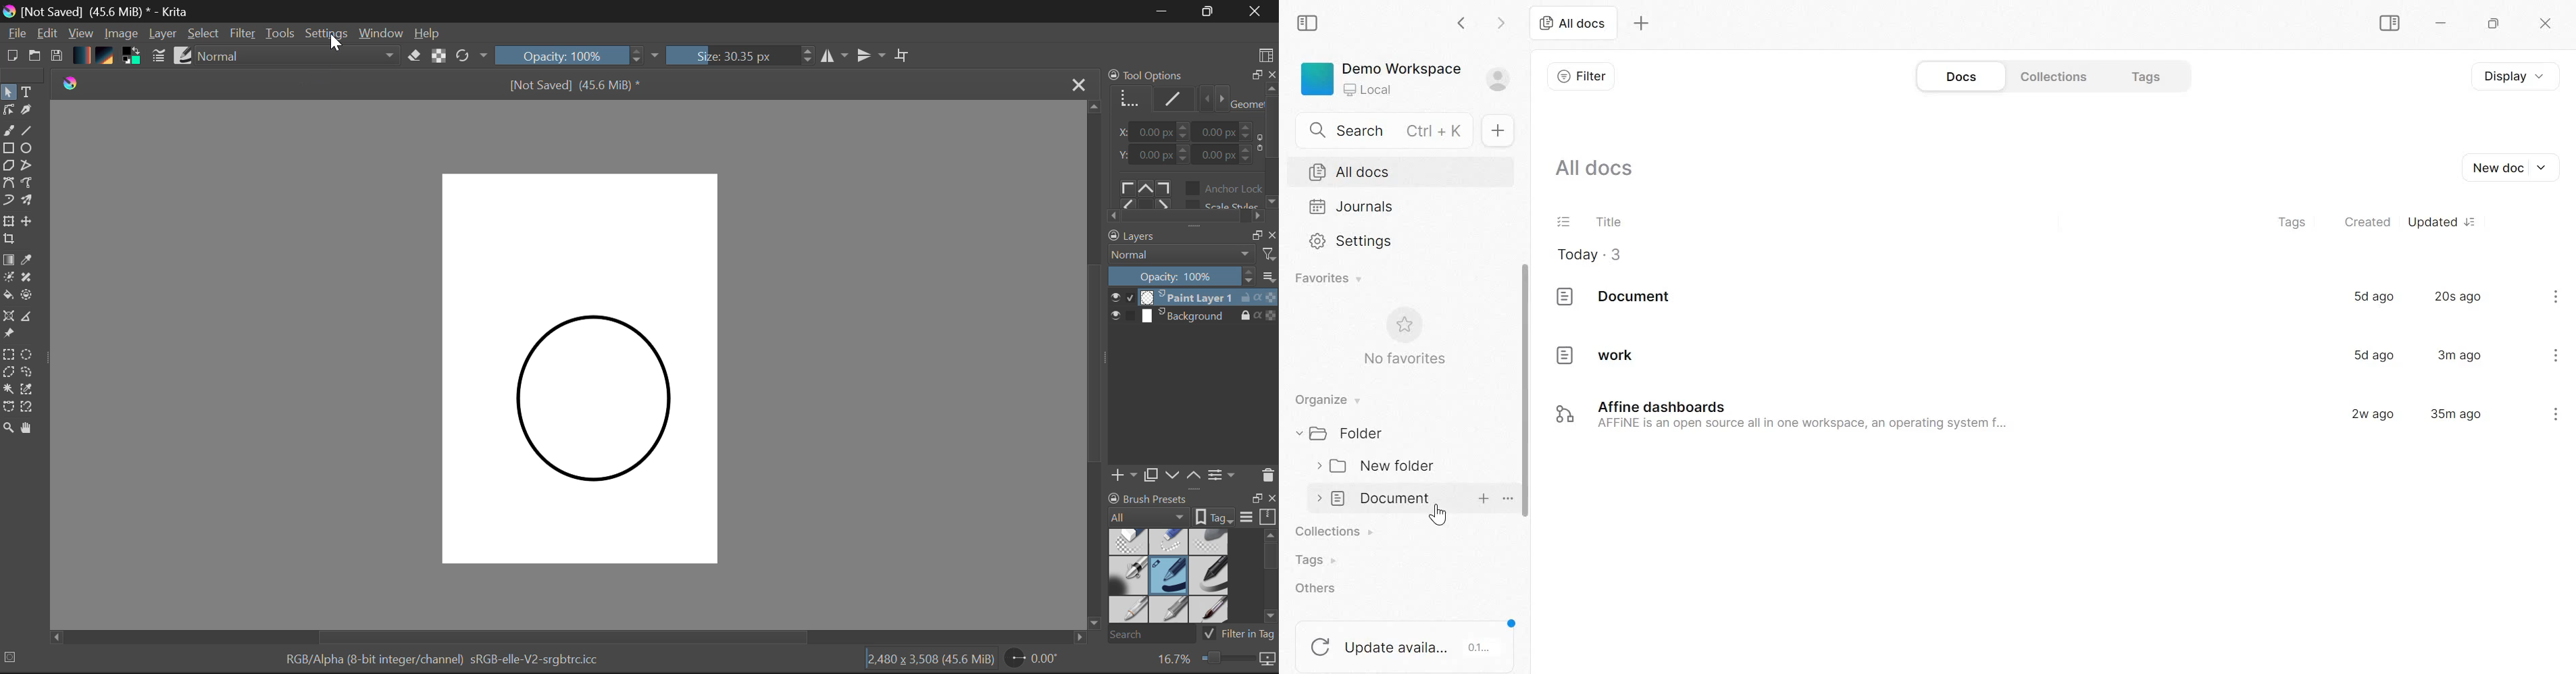 This screenshot has height=700, width=2576. I want to click on Crop, so click(11, 240).